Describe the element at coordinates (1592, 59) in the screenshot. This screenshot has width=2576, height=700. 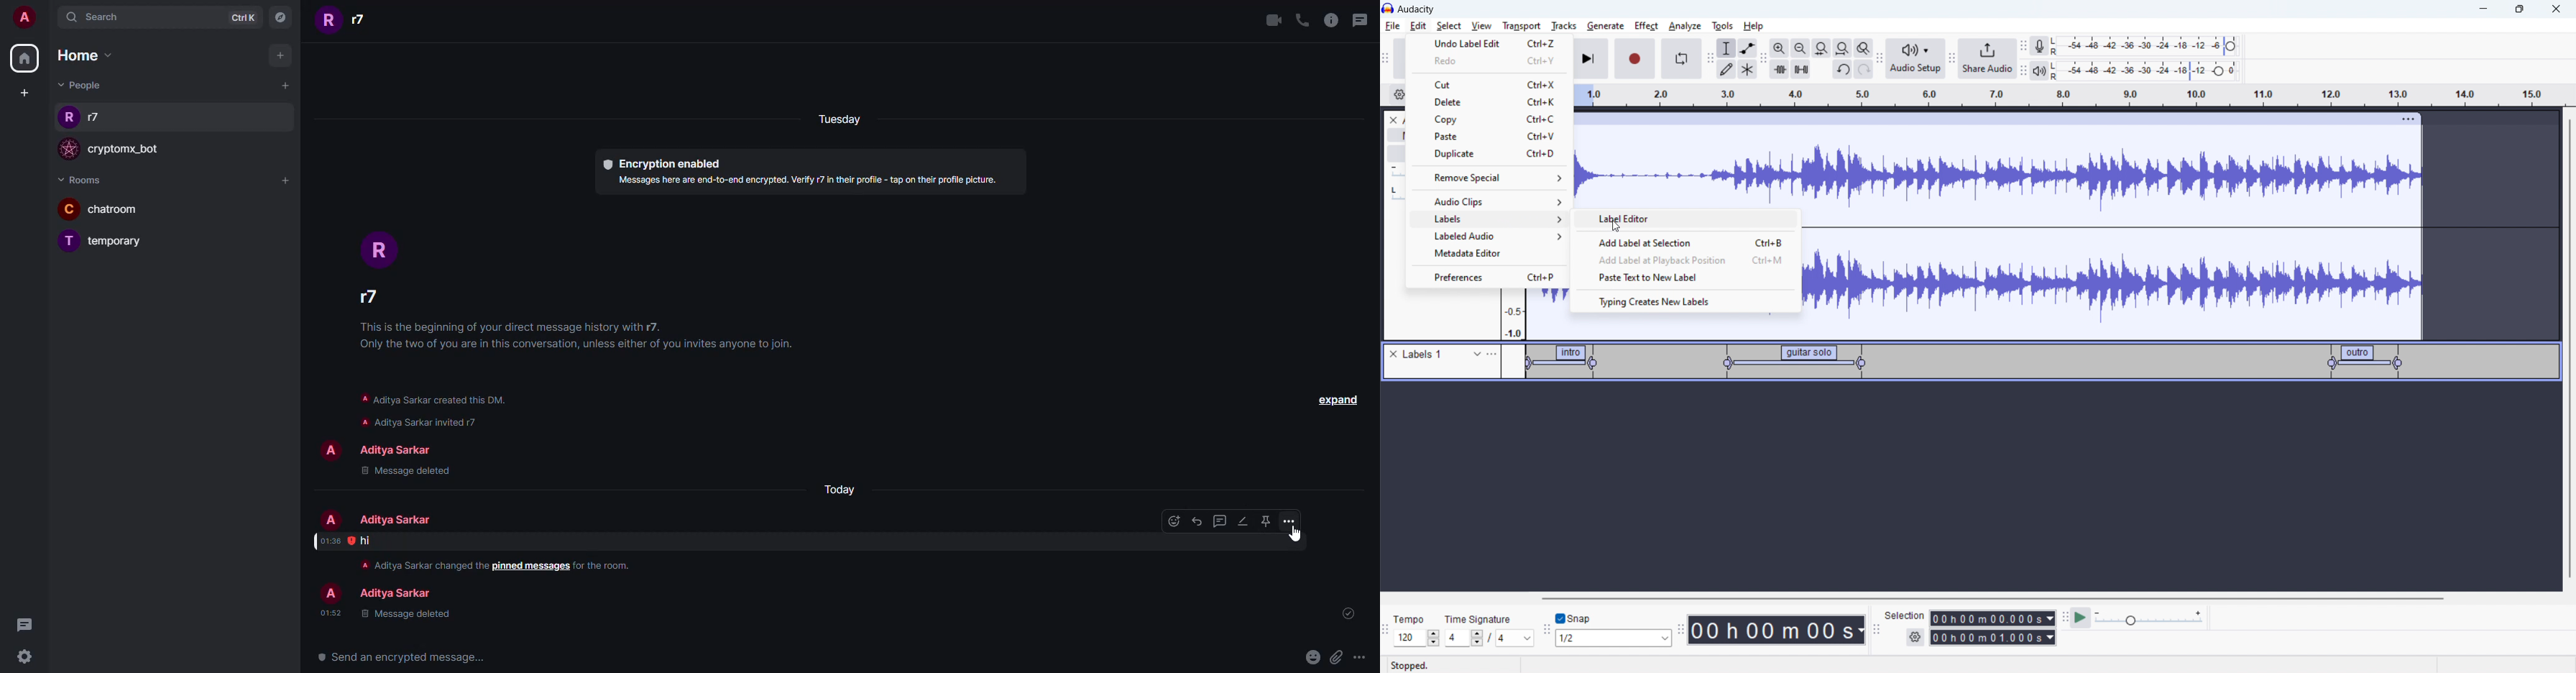
I see `skip to end` at that location.